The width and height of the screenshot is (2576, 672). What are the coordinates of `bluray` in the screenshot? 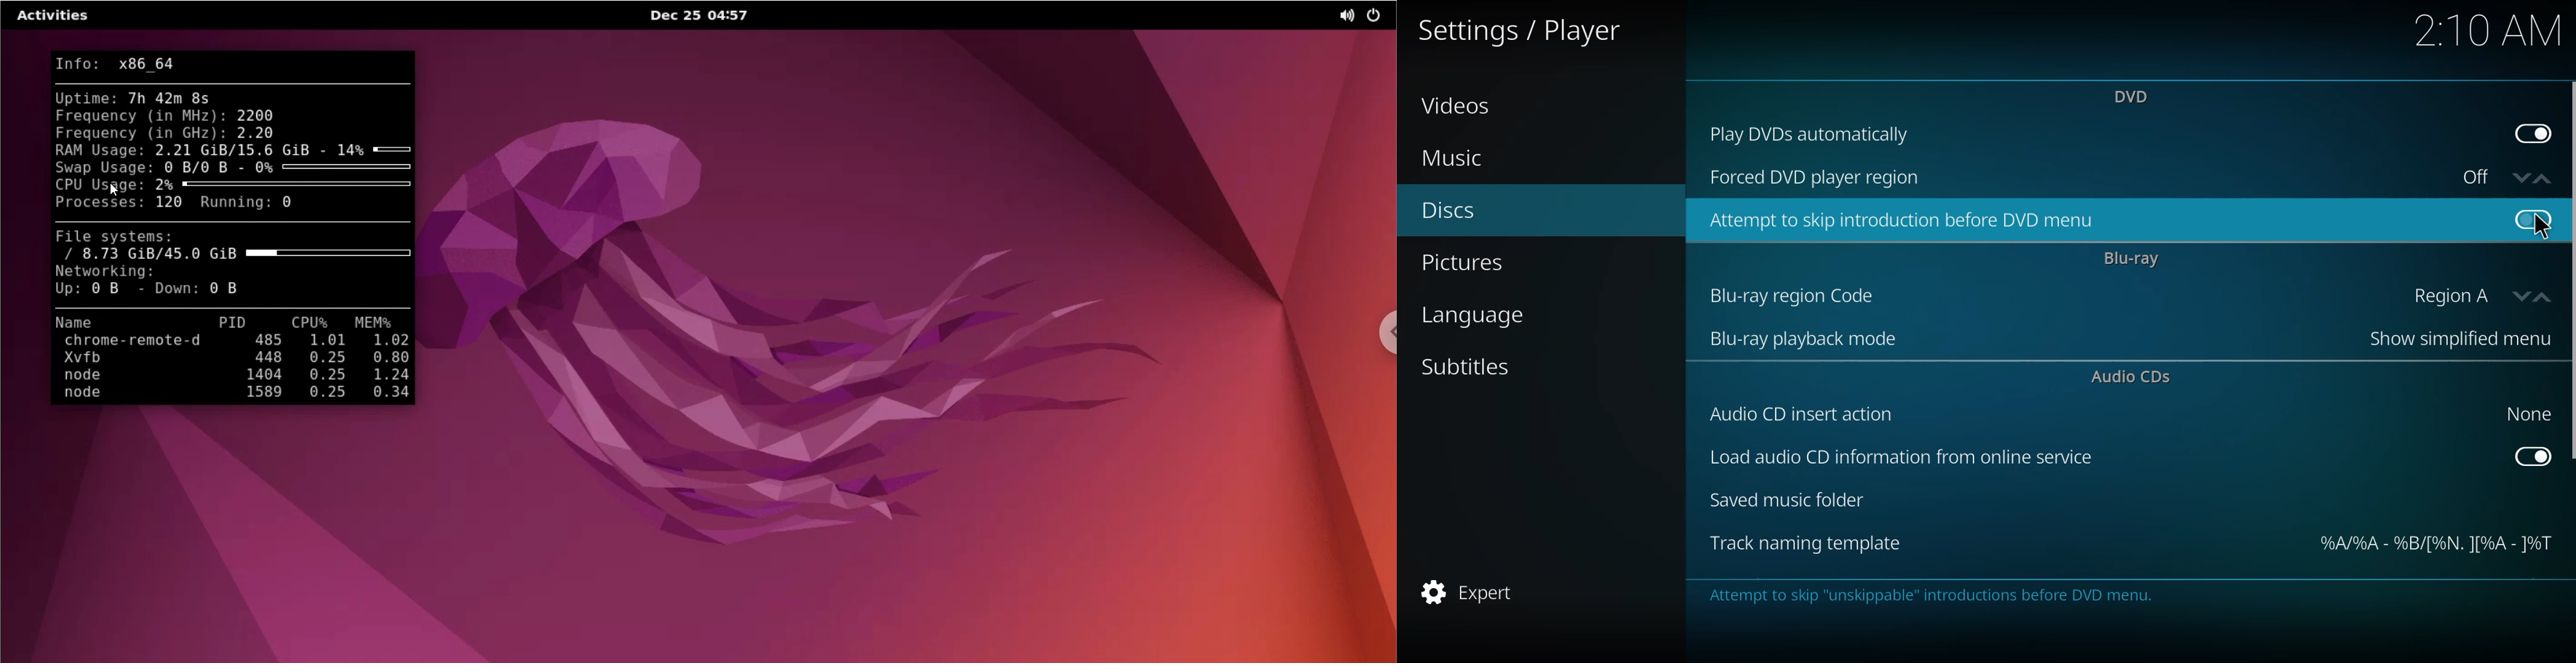 It's located at (2135, 259).